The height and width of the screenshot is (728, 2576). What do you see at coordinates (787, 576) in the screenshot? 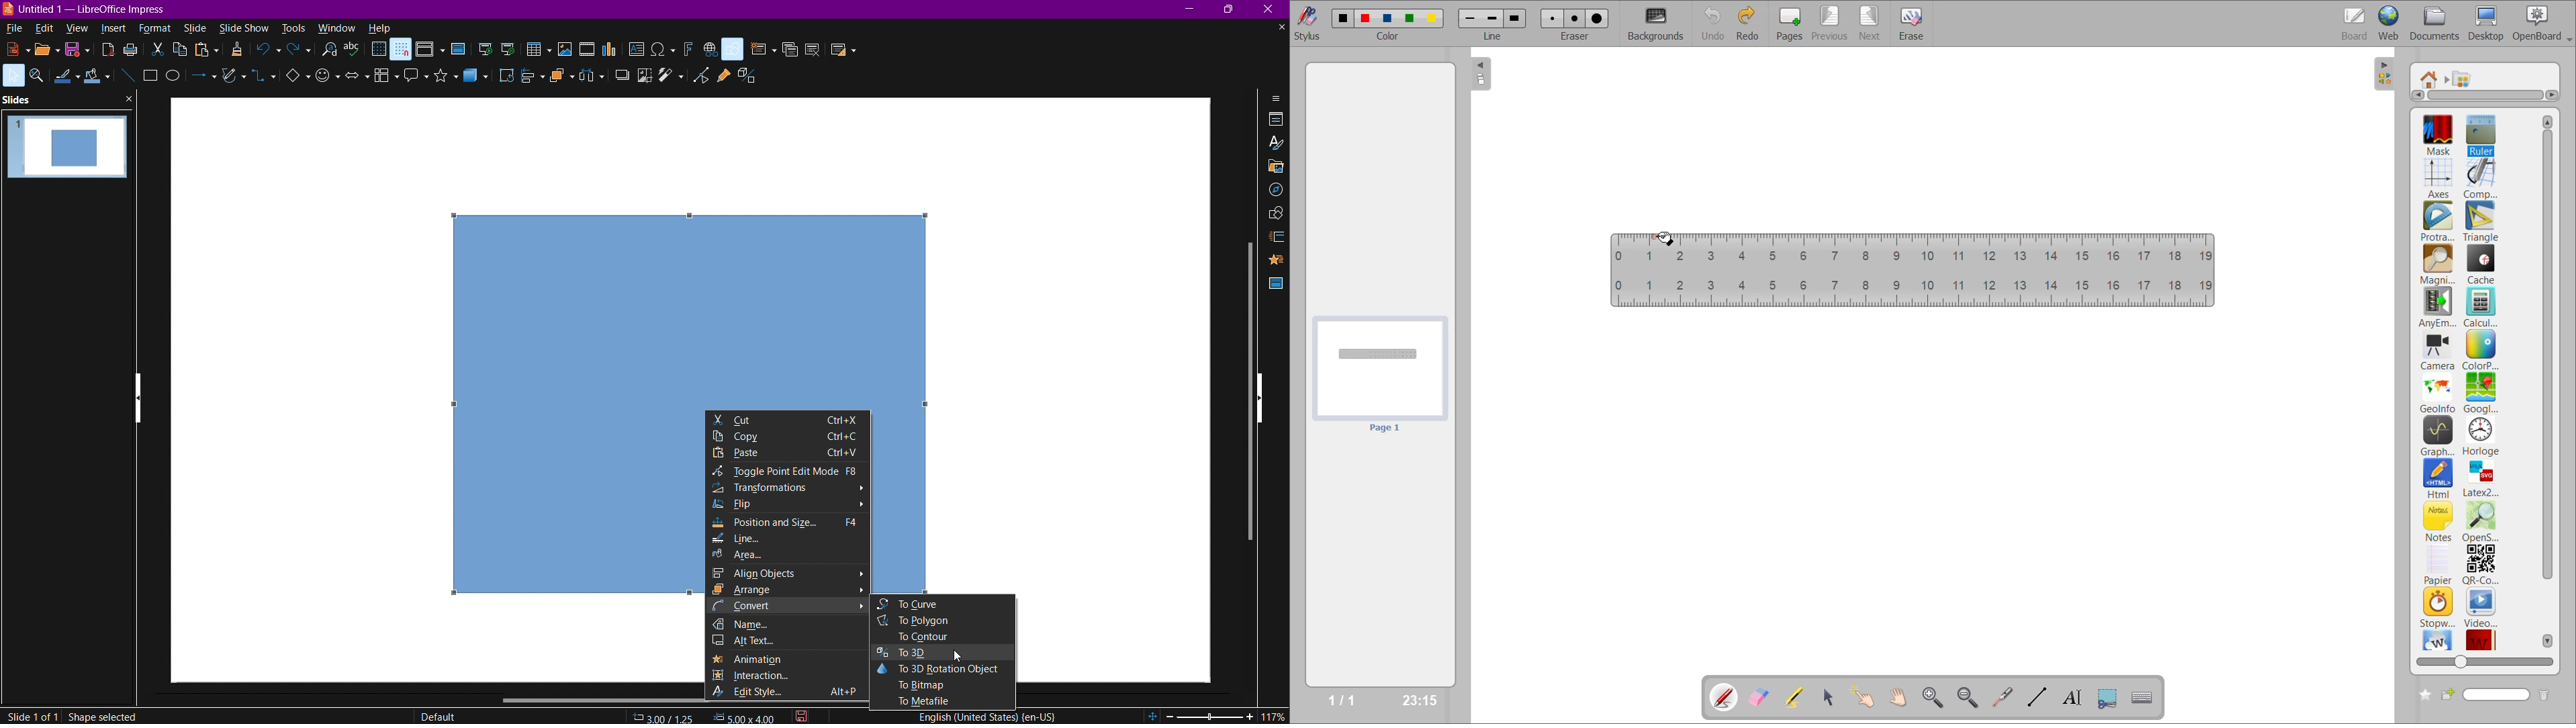
I see `Align Objects` at bounding box center [787, 576].